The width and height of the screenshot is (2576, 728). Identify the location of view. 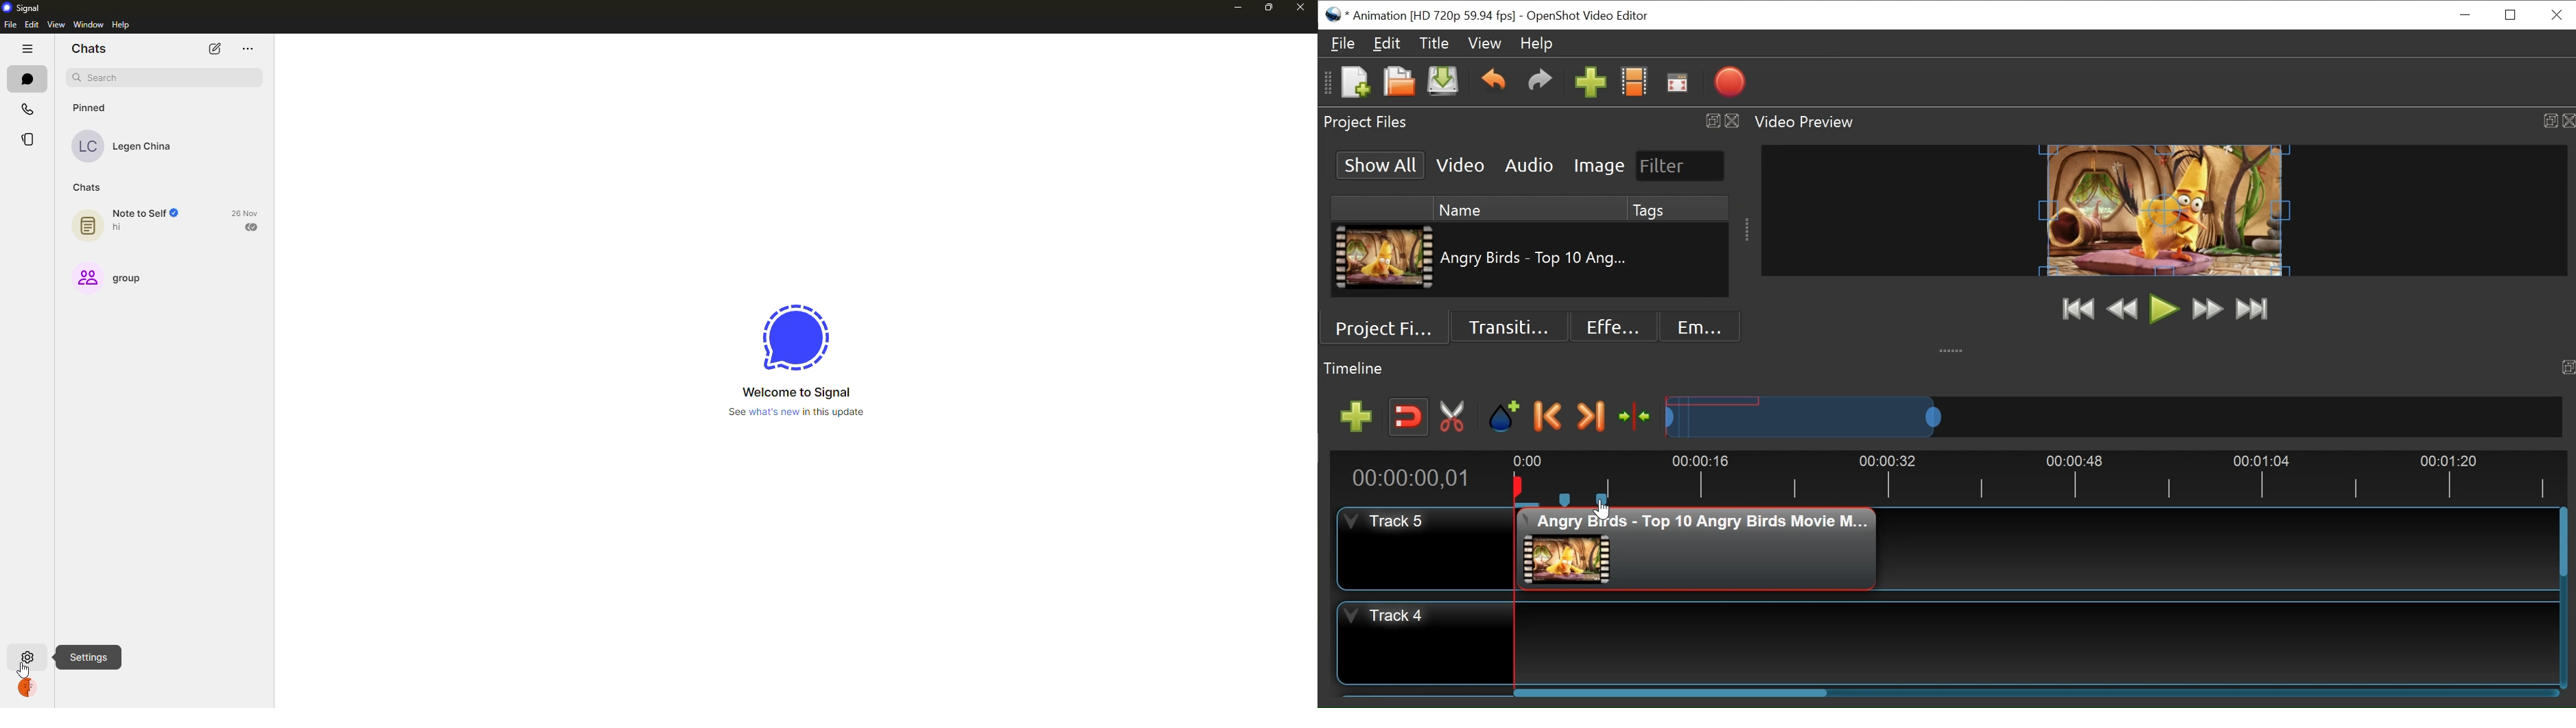
(55, 25).